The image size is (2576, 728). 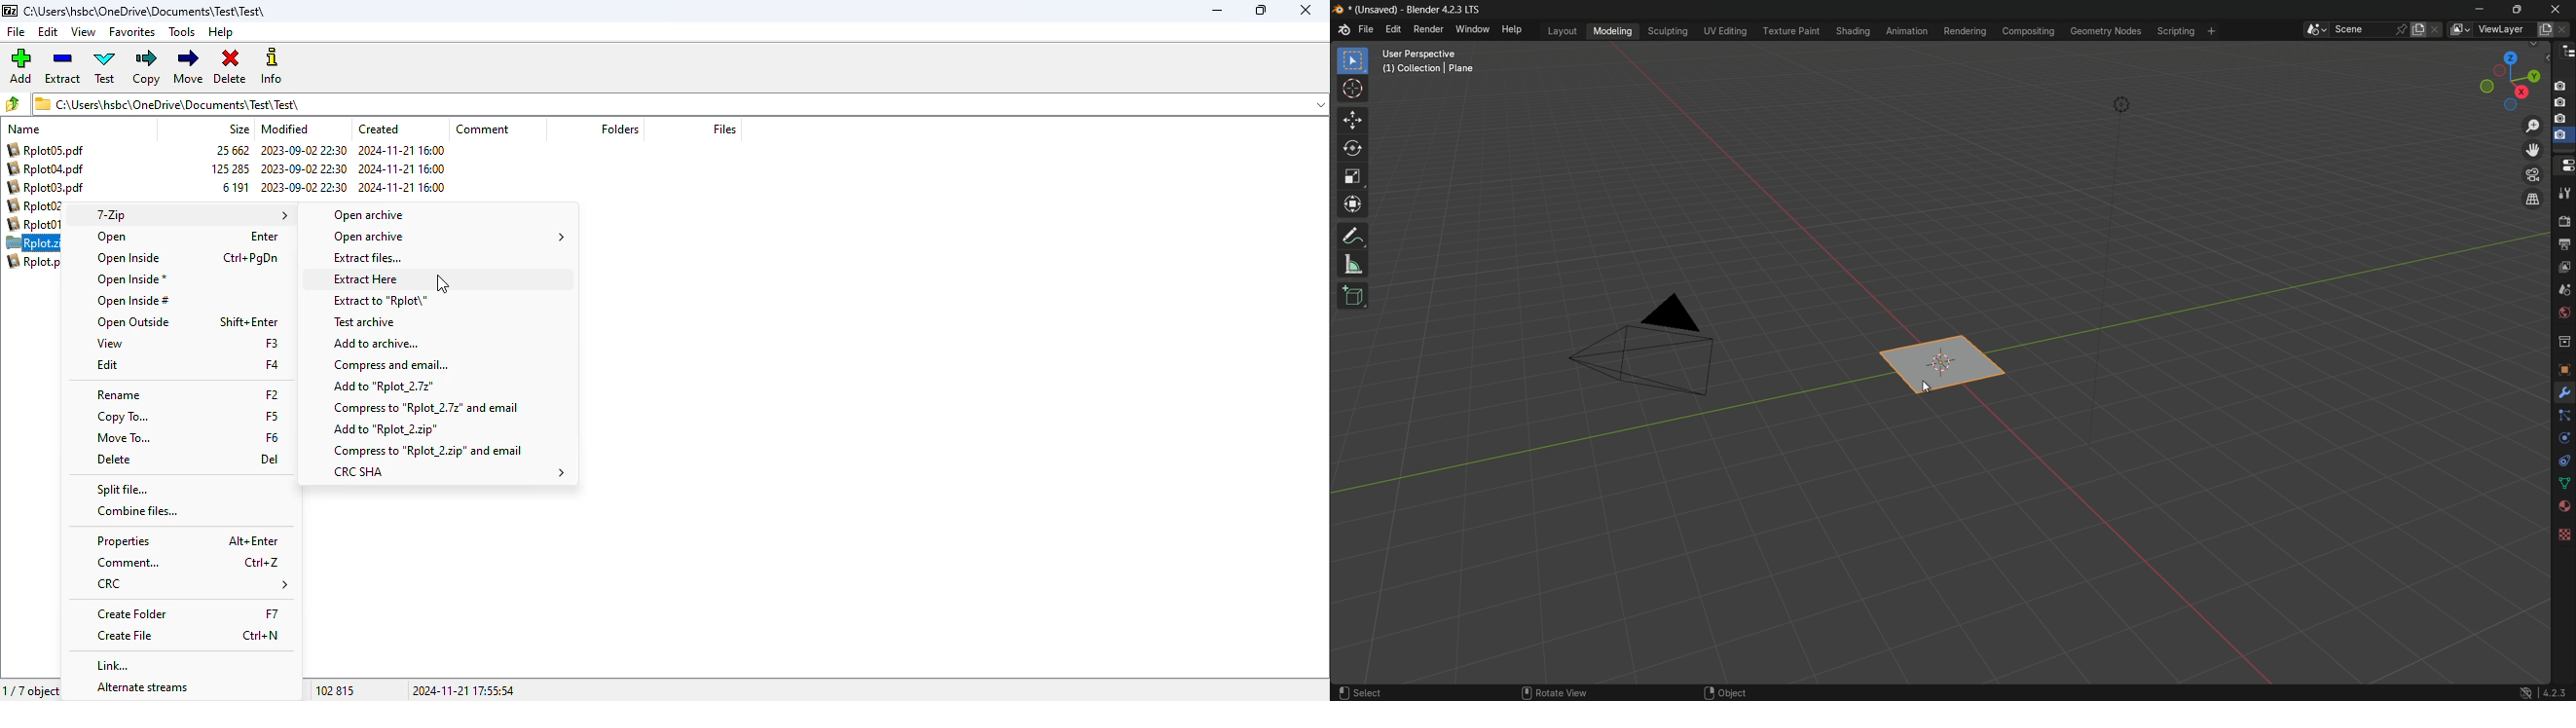 What do you see at coordinates (133, 322) in the screenshot?
I see `open outside` at bounding box center [133, 322].